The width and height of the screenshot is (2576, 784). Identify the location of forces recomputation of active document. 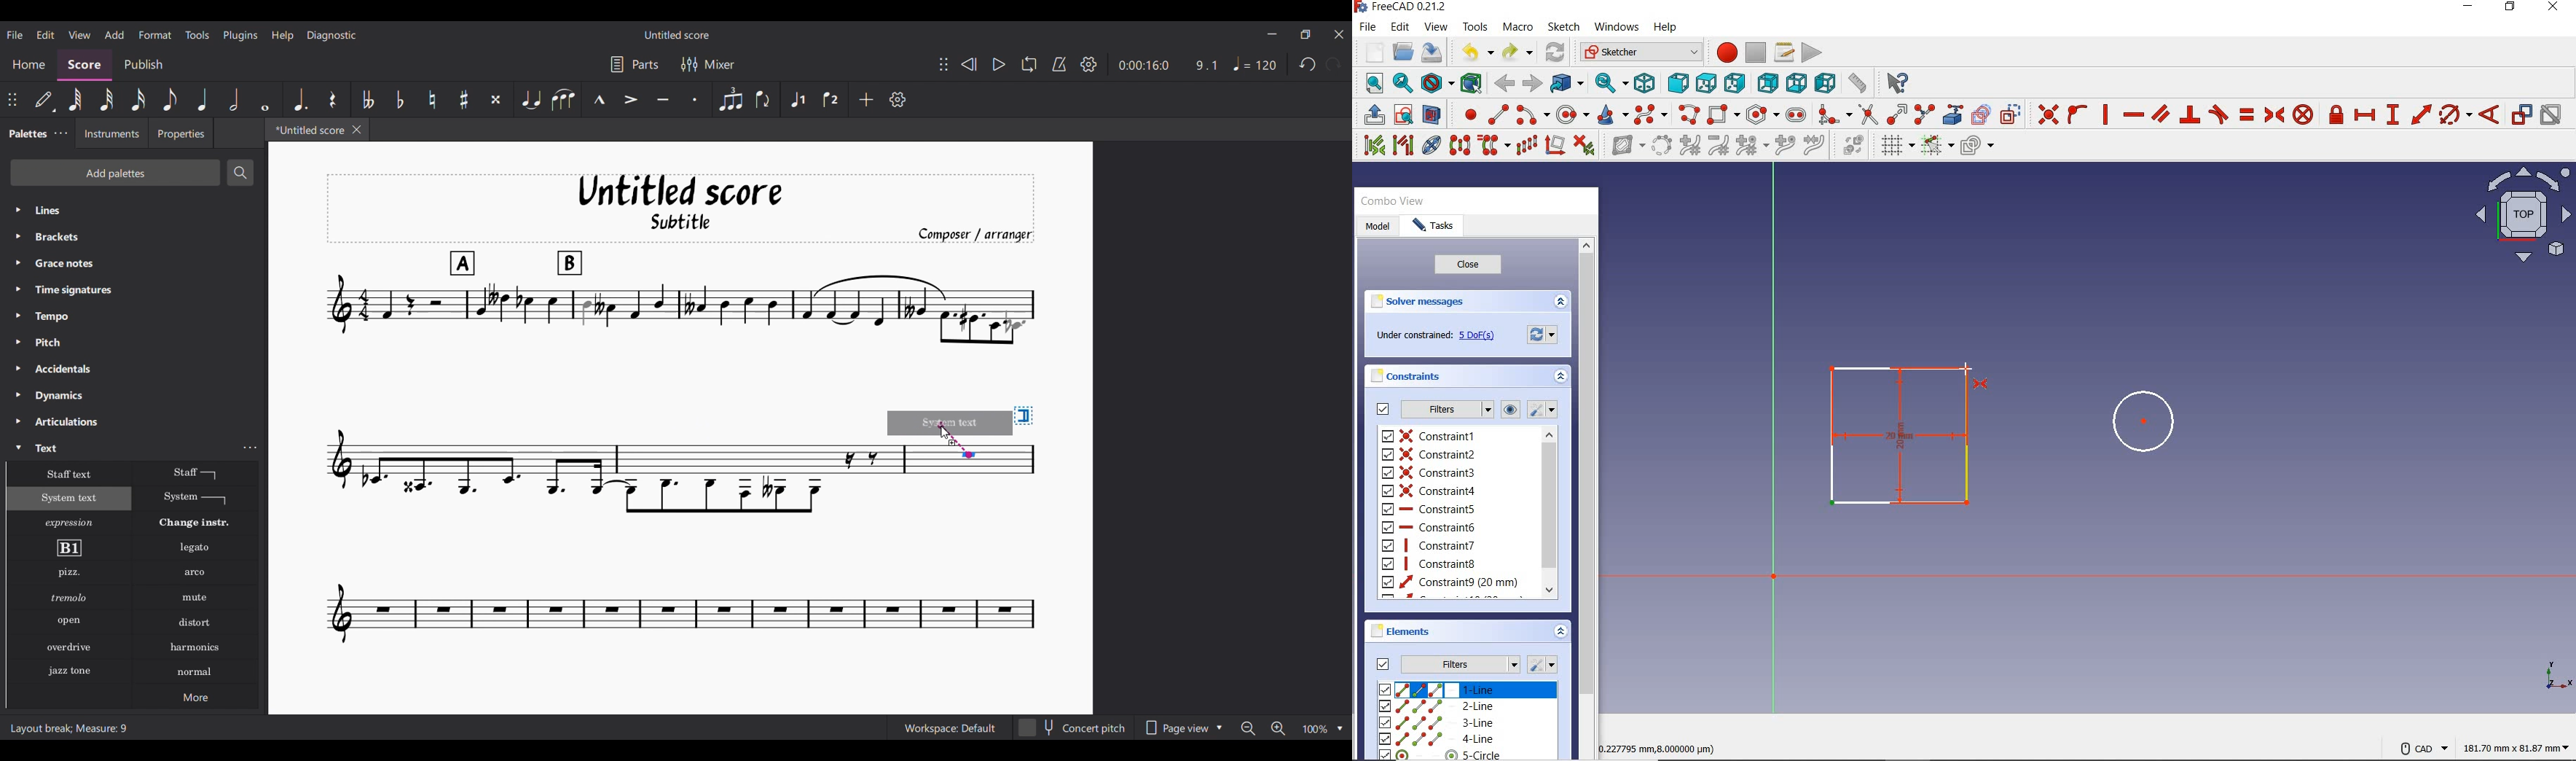
(1546, 337).